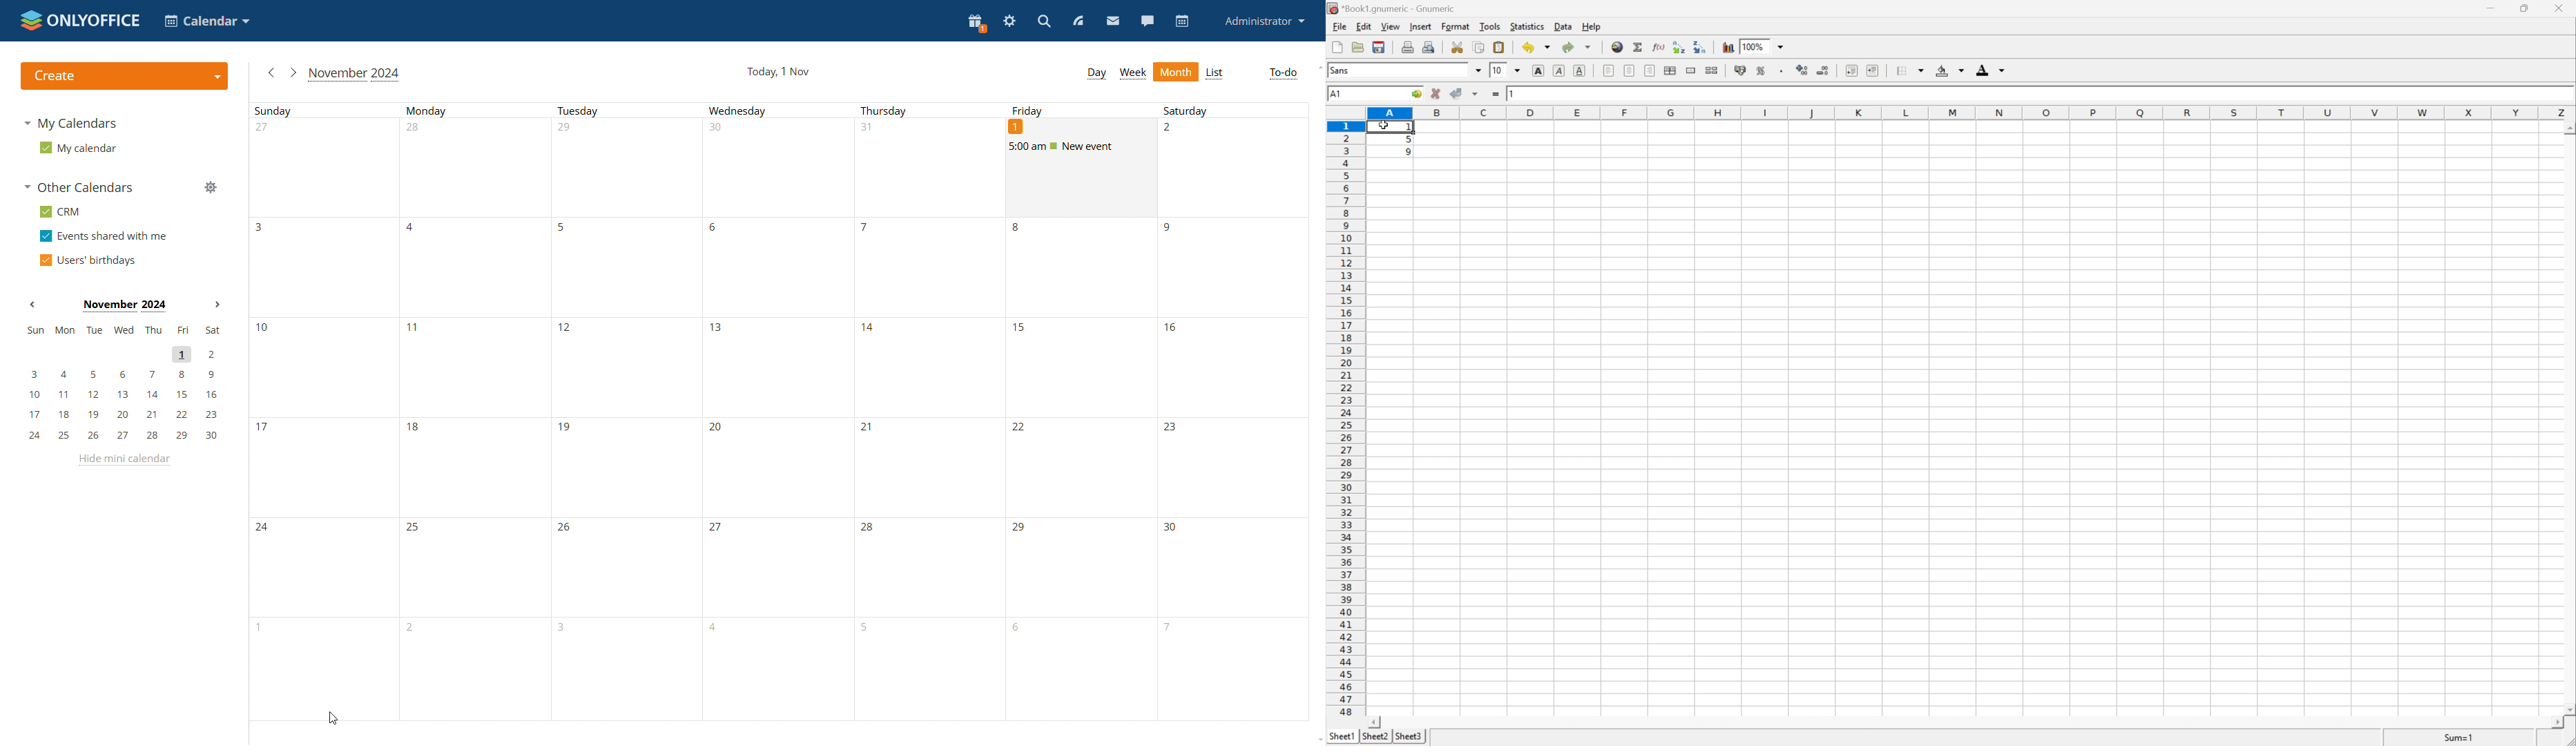 Image resolution: width=2576 pixels, height=756 pixels. I want to click on bold, so click(1541, 71).